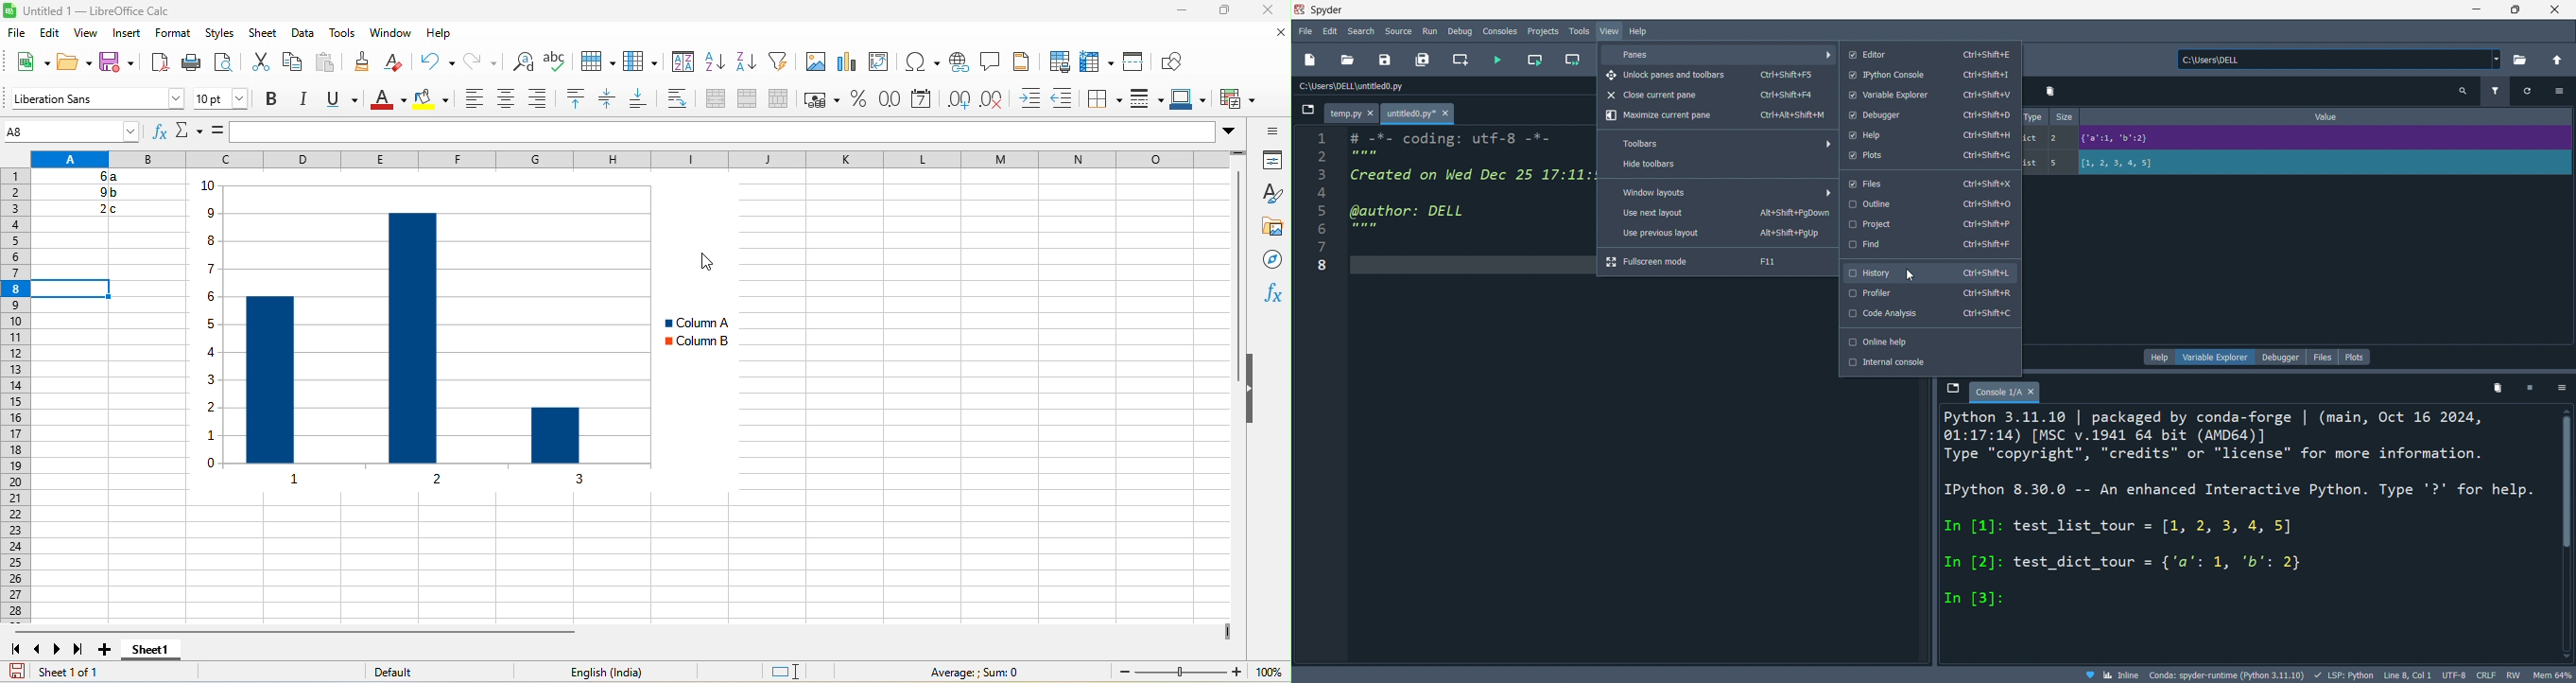 The image size is (2576, 700). I want to click on tools, so click(1578, 31).